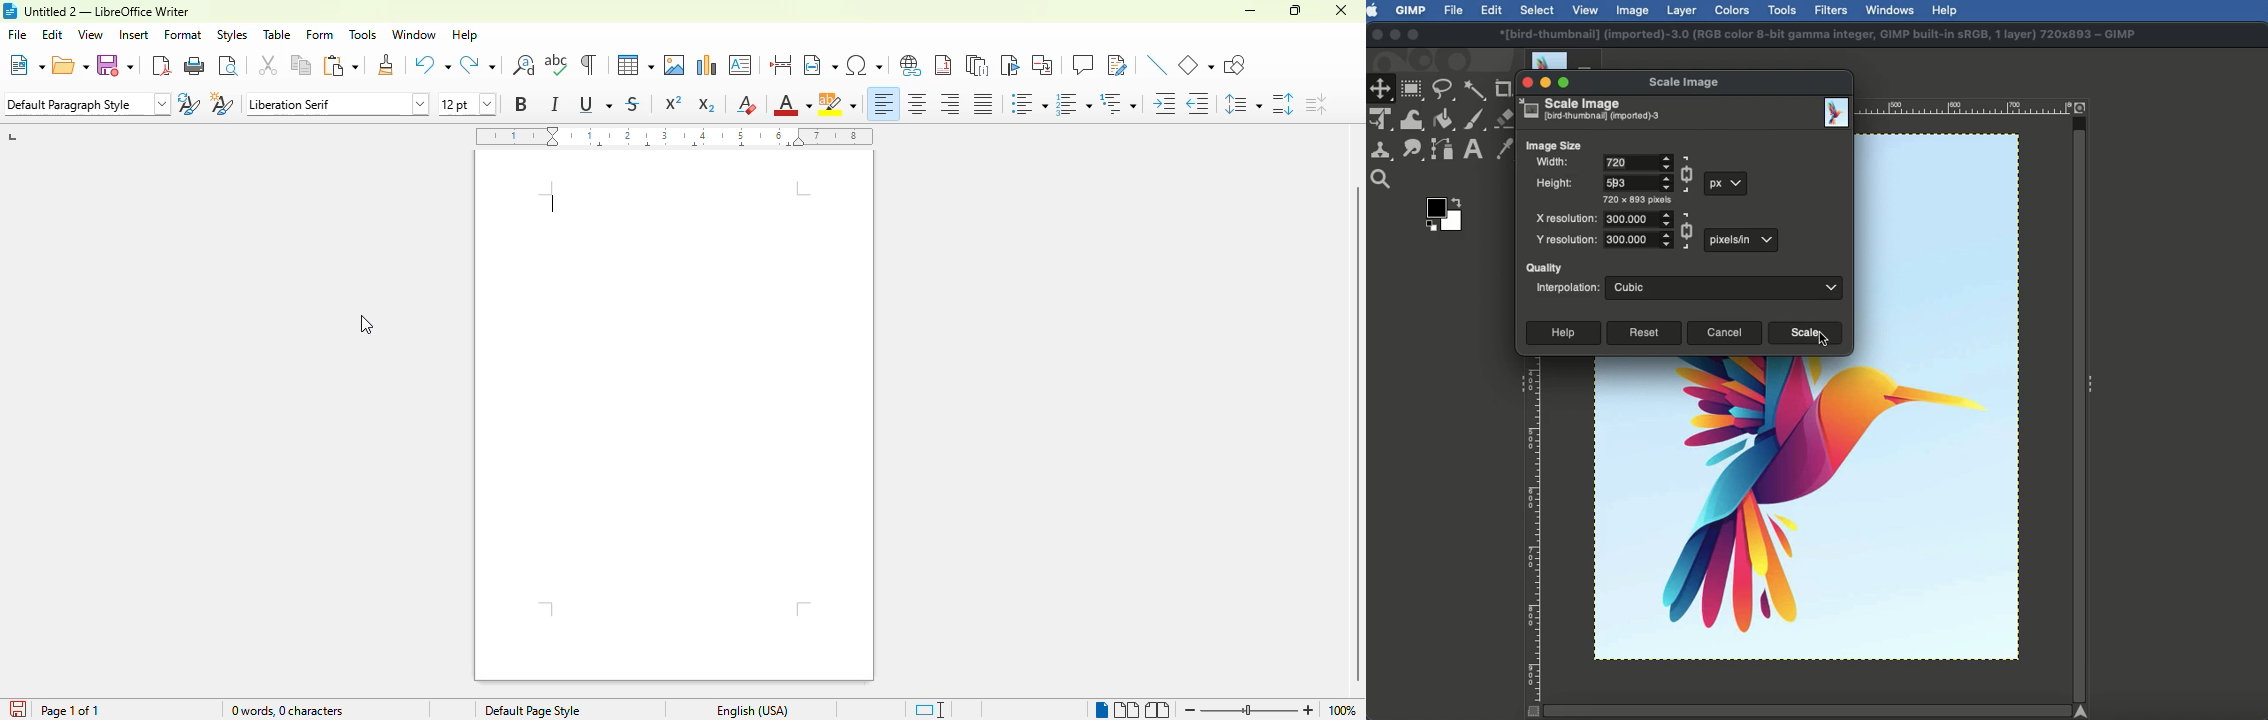 This screenshot has width=2268, height=728. Describe the element at coordinates (1552, 163) in the screenshot. I see `Width` at that location.